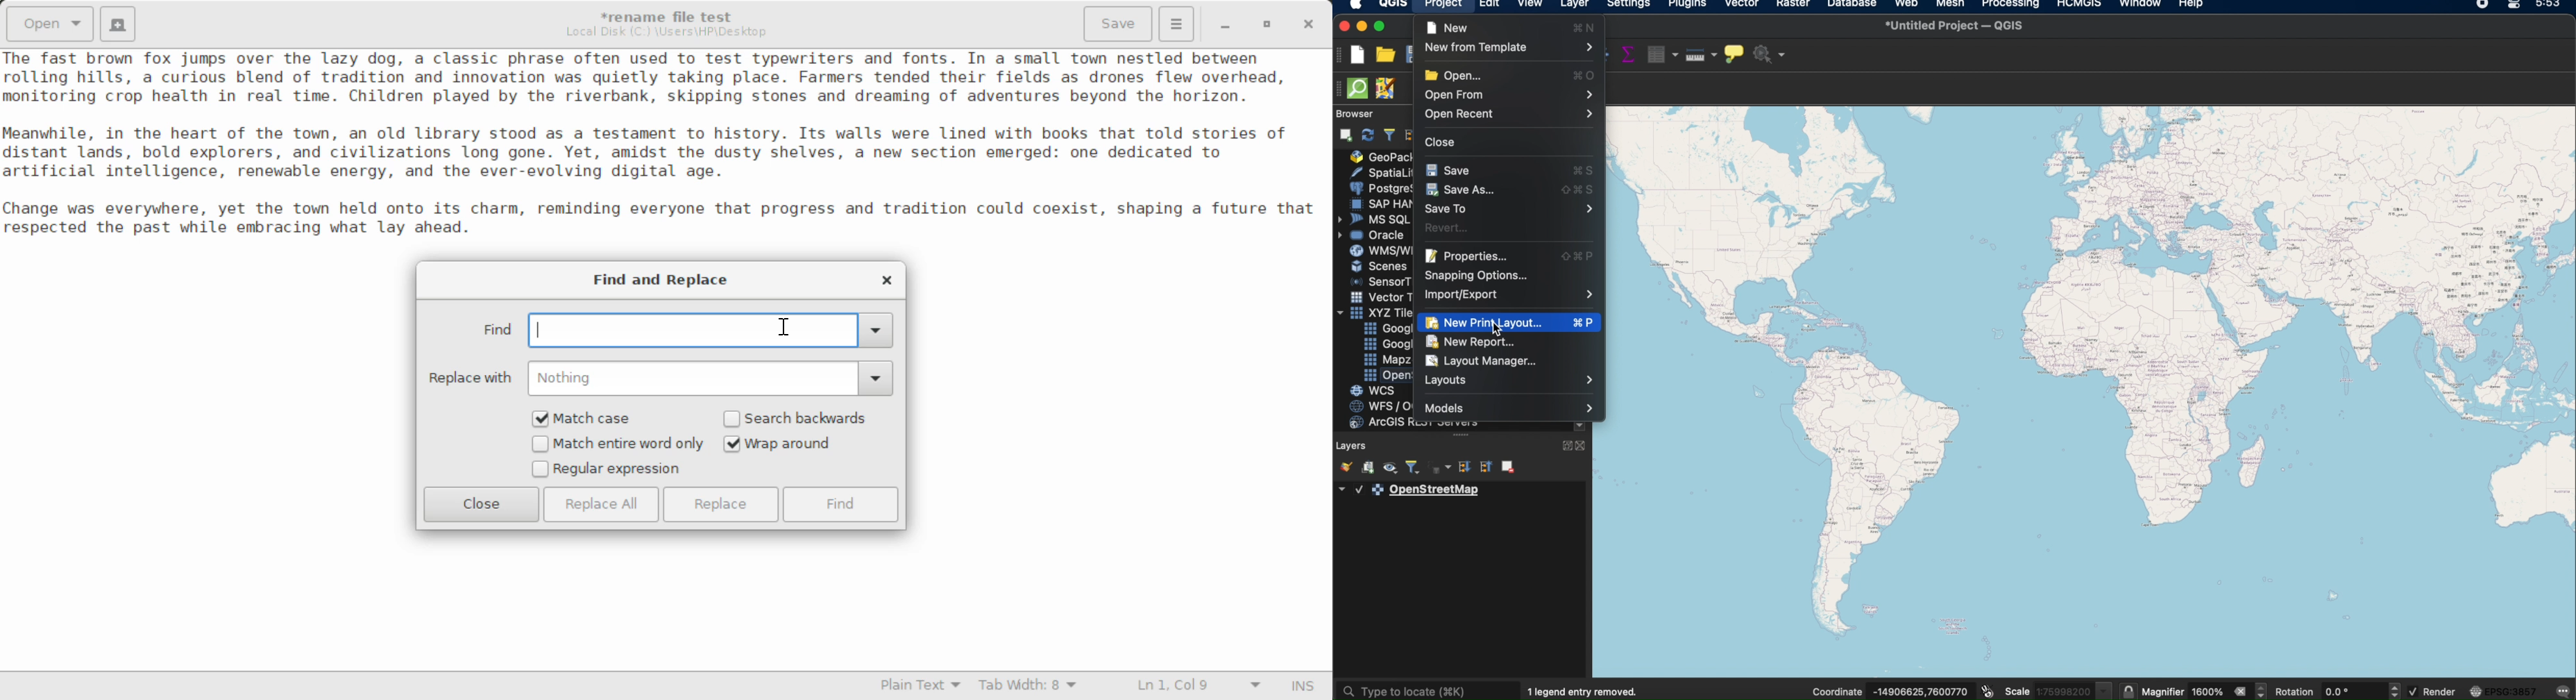  I want to click on New from Template , so click(1509, 47).